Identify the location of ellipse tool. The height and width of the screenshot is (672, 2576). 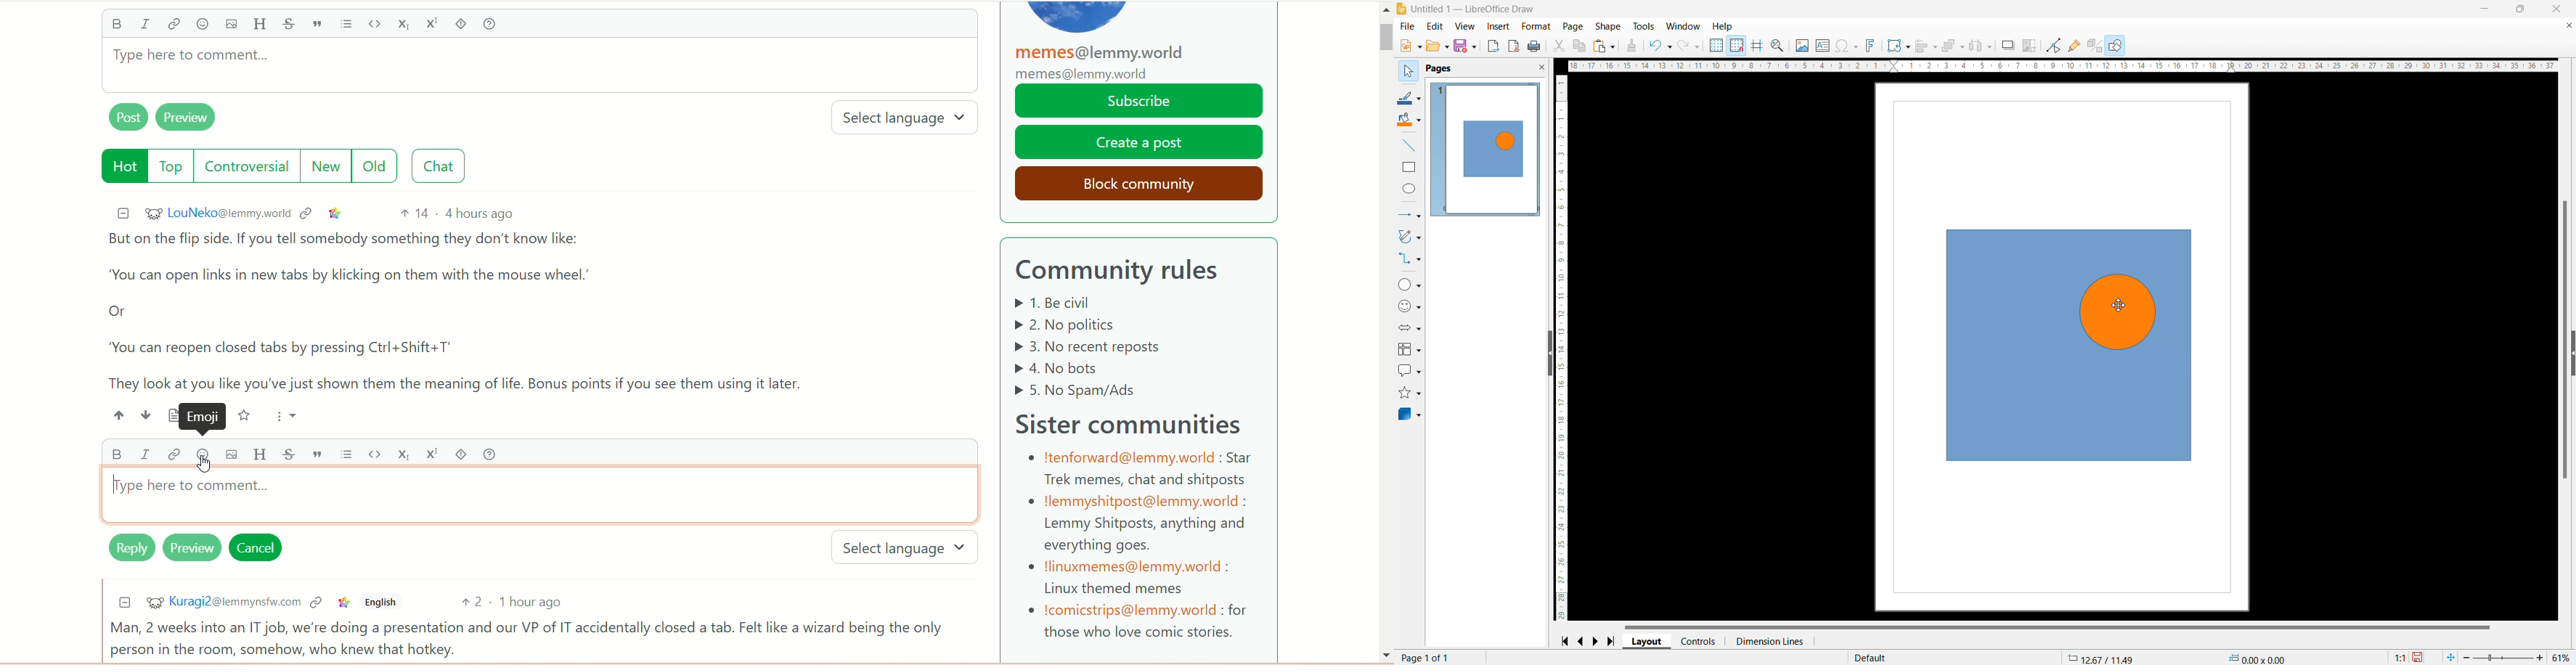
(1410, 189).